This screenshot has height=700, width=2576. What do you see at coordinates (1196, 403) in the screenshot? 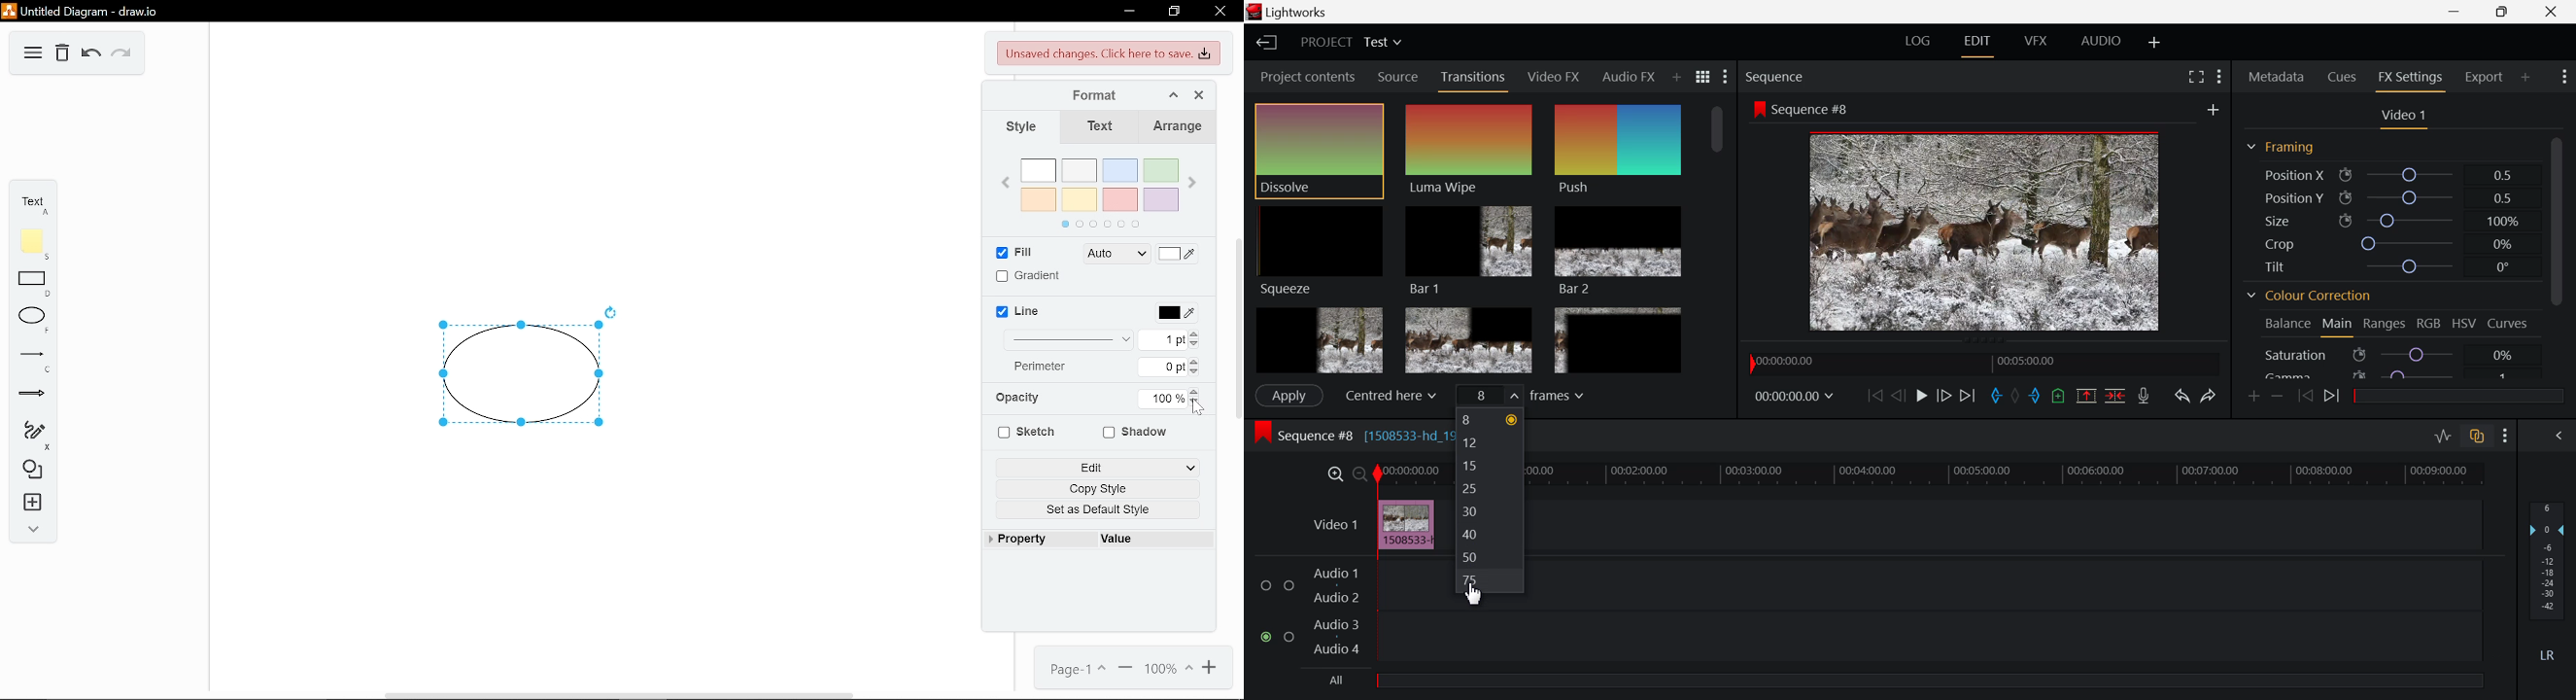
I see `Decrease opacity` at bounding box center [1196, 403].